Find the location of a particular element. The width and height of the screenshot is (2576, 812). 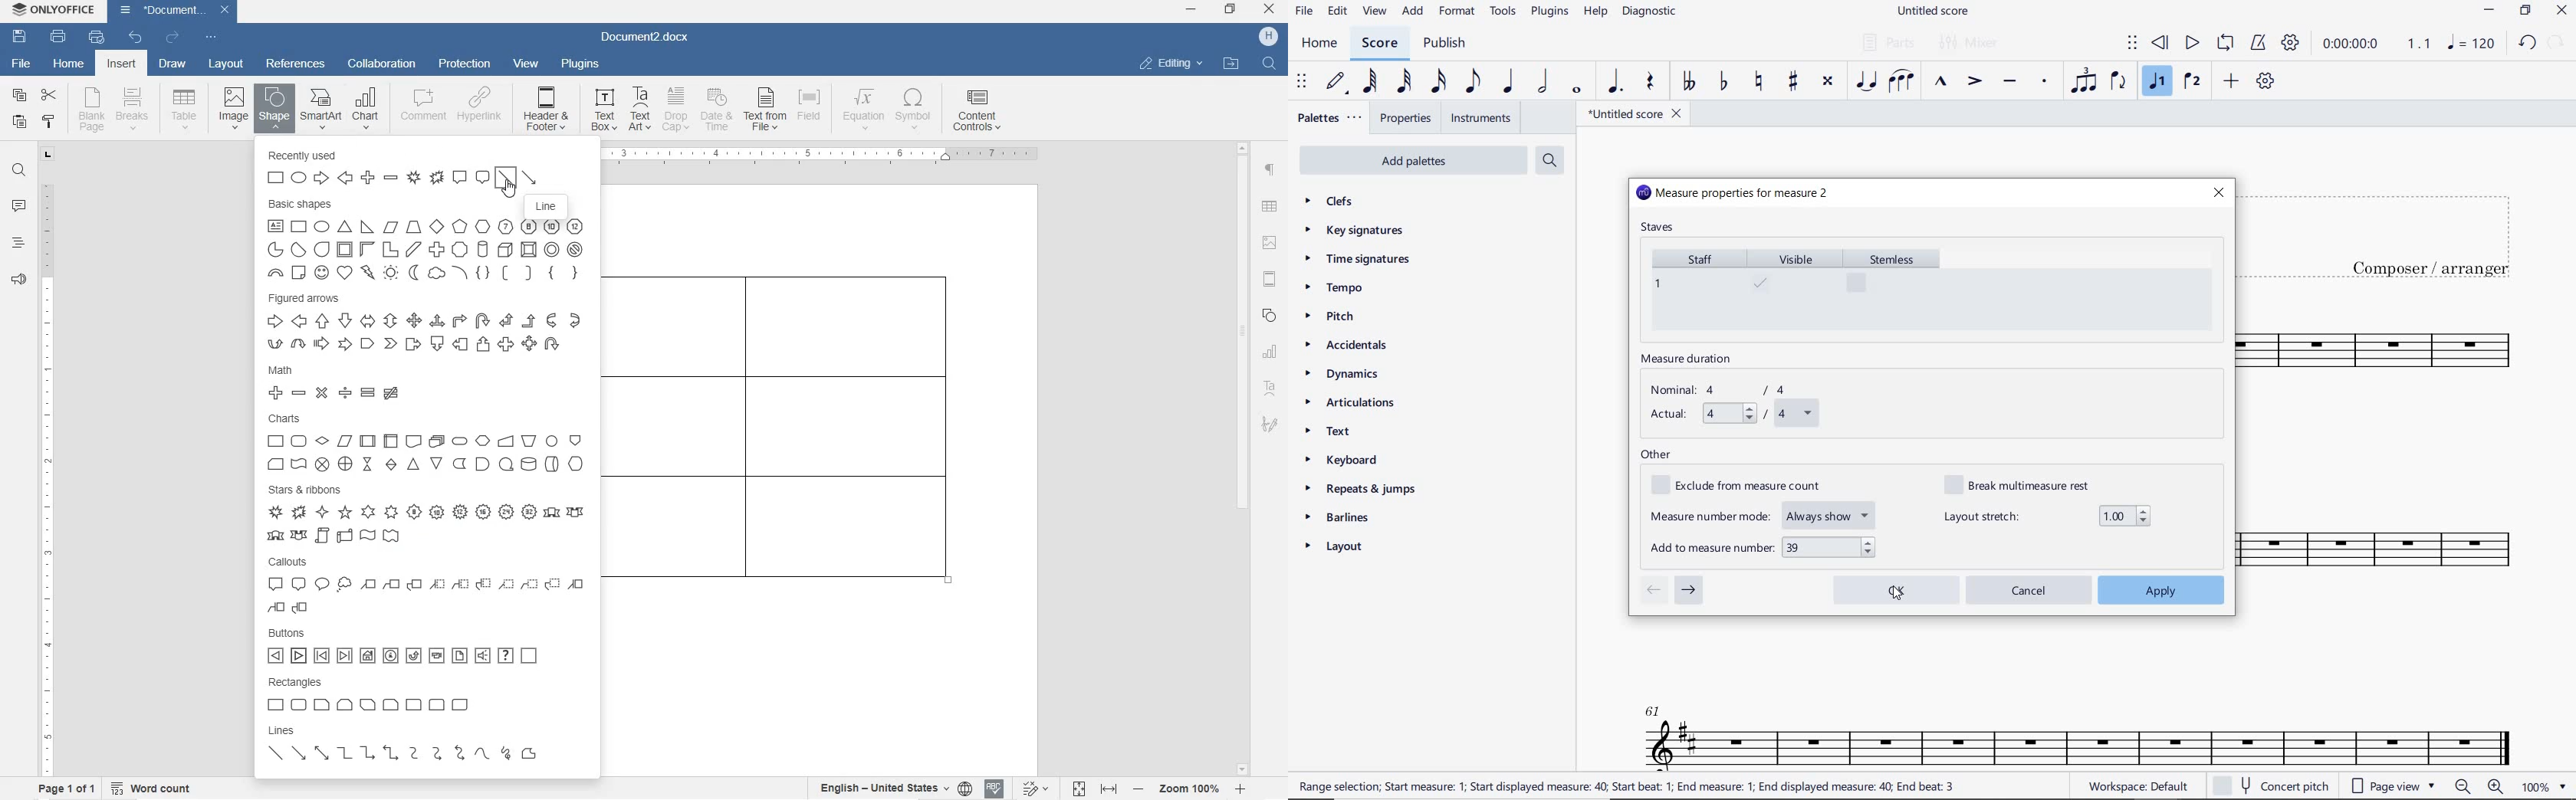

shape is located at coordinates (1270, 315).